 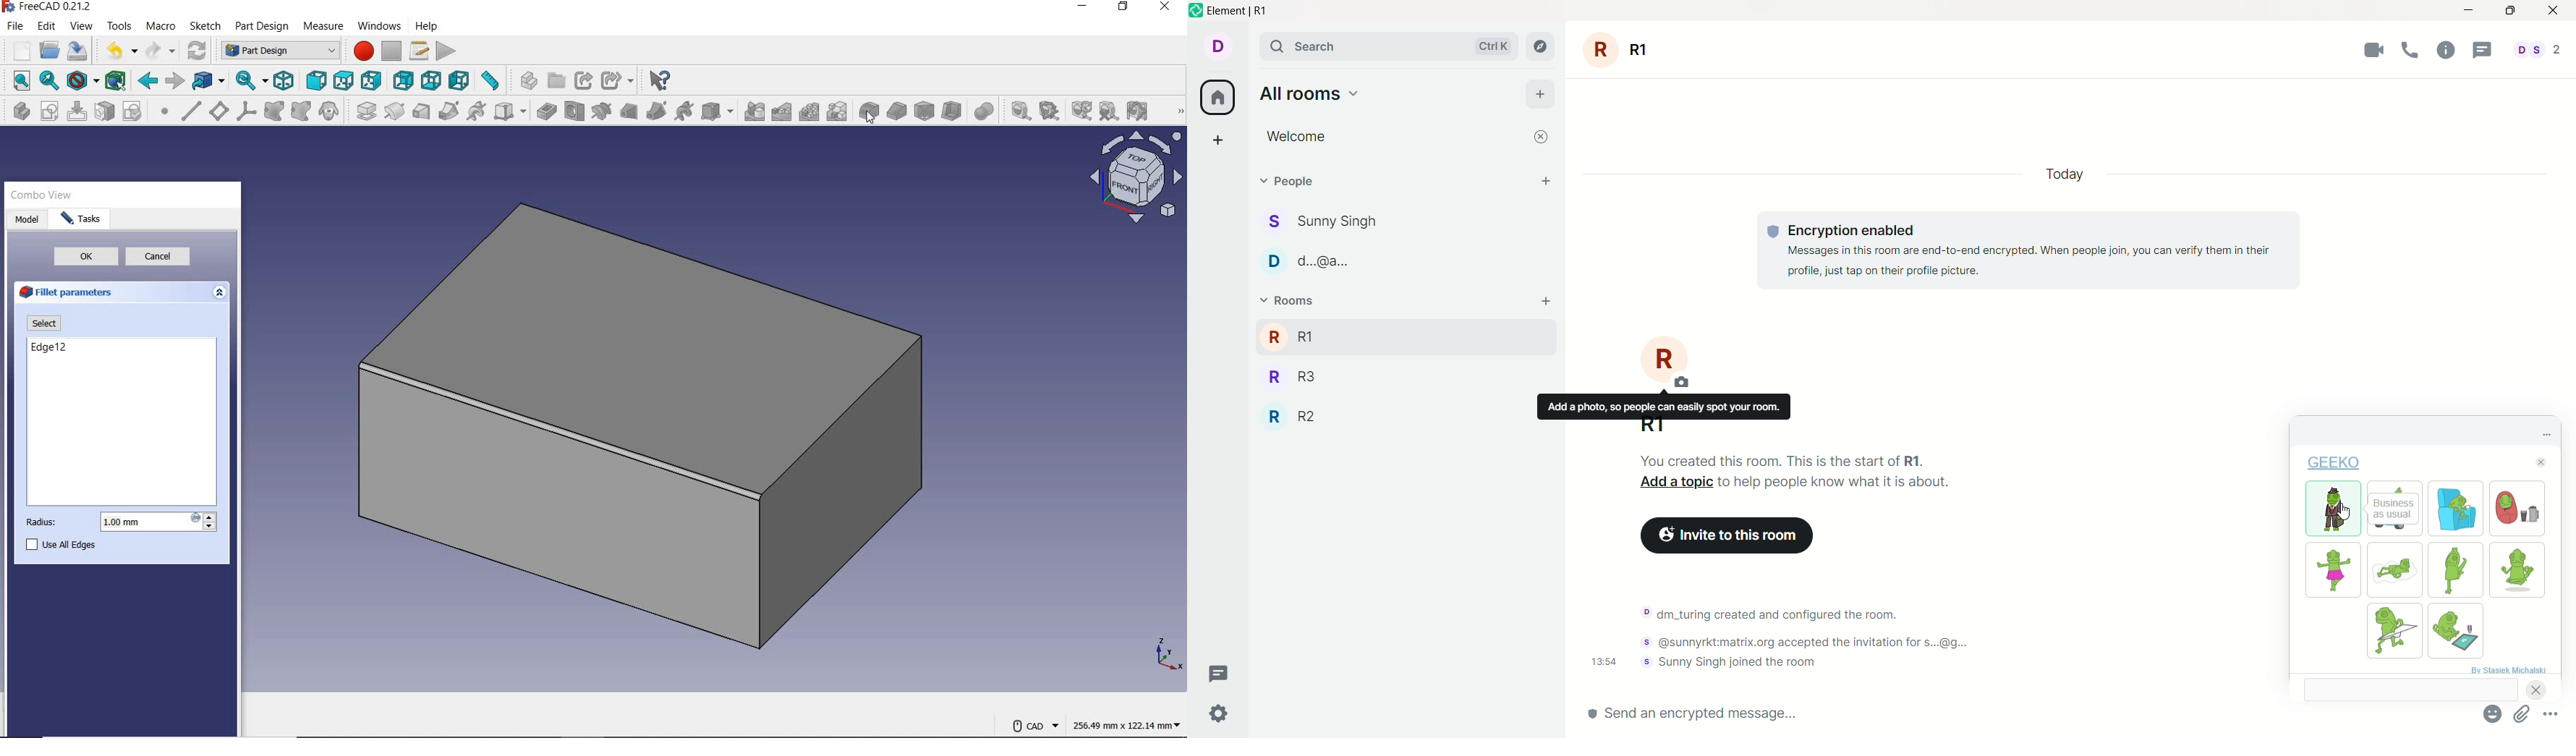 What do you see at coordinates (81, 26) in the screenshot?
I see `view` at bounding box center [81, 26].